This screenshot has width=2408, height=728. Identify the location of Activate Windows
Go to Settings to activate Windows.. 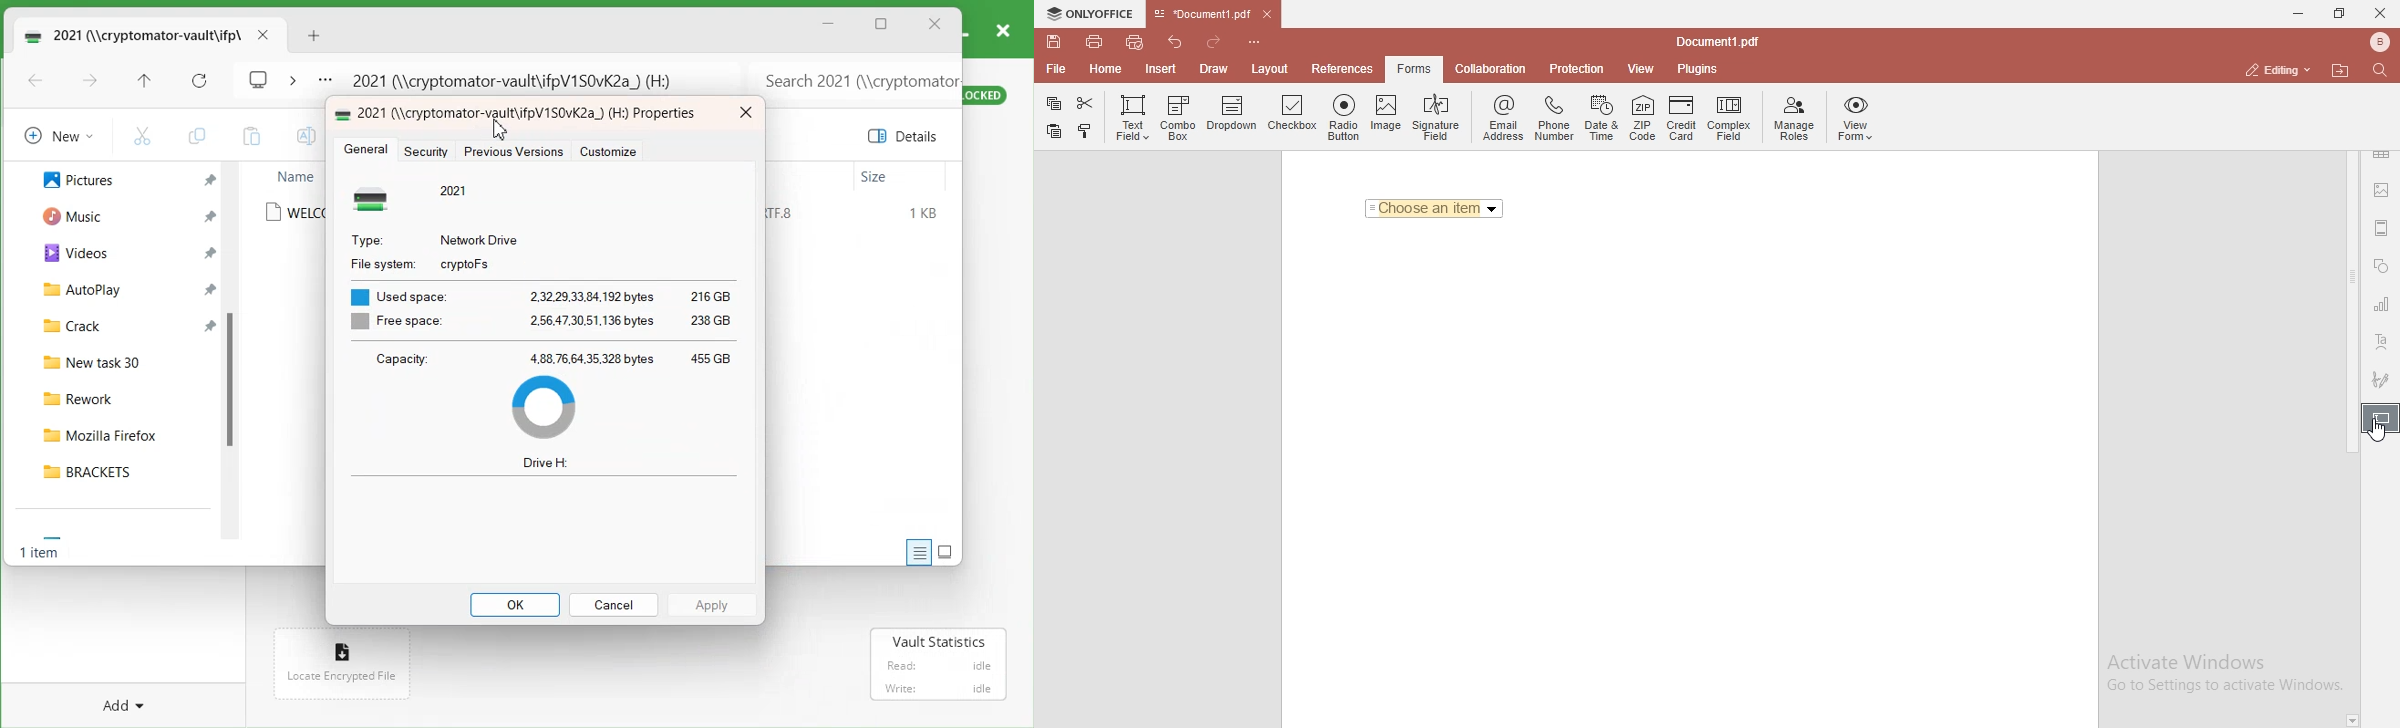
(2225, 674).